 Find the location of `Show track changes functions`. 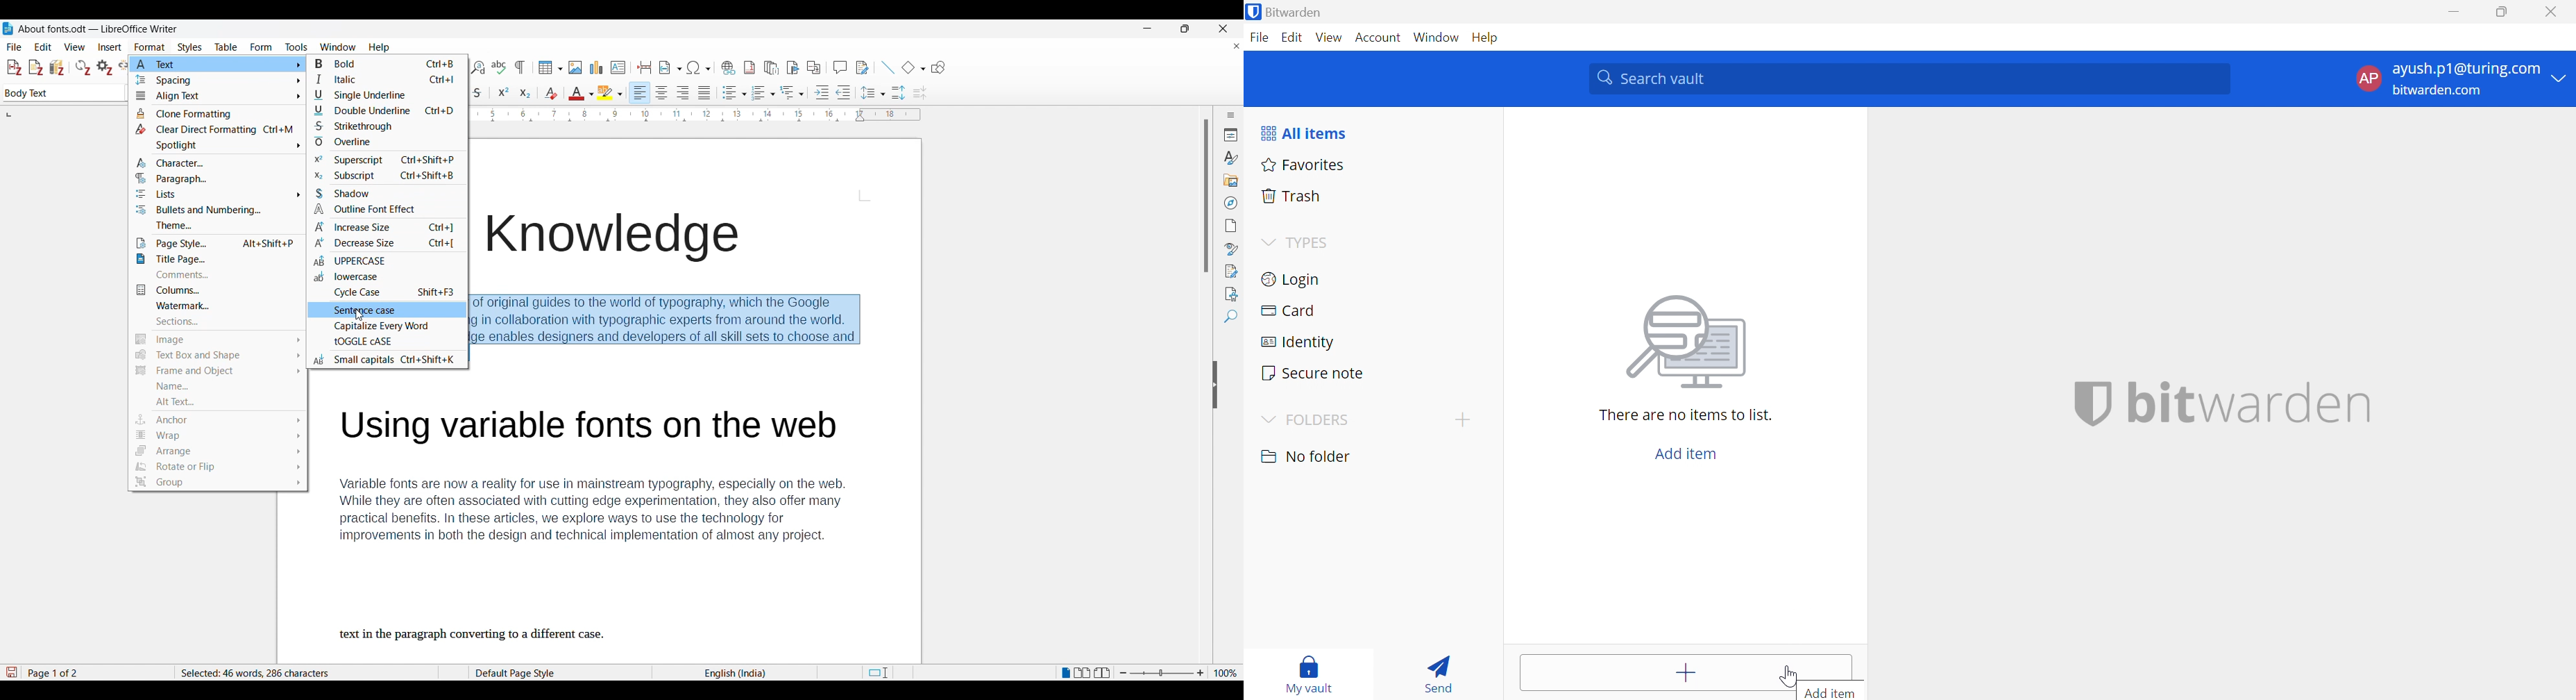

Show track changes functions is located at coordinates (862, 67).